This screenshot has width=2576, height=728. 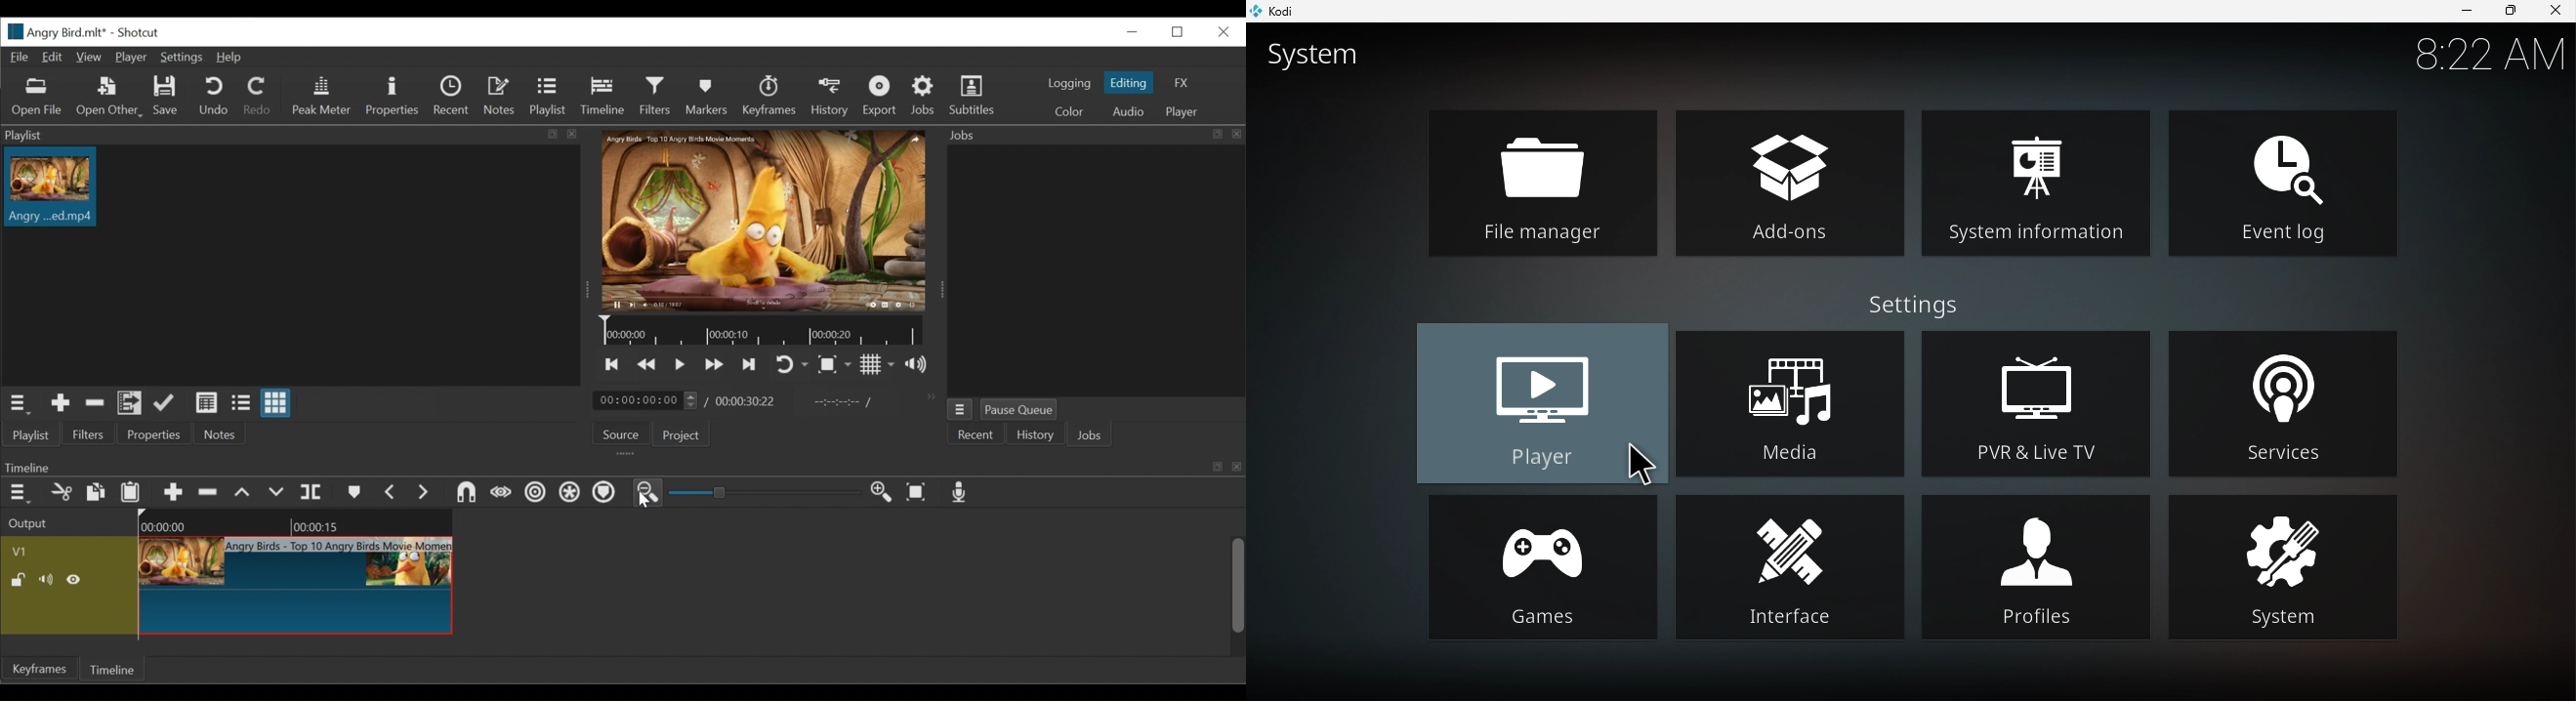 What do you see at coordinates (2293, 401) in the screenshot?
I see `Services` at bounding box center [2293, 401].